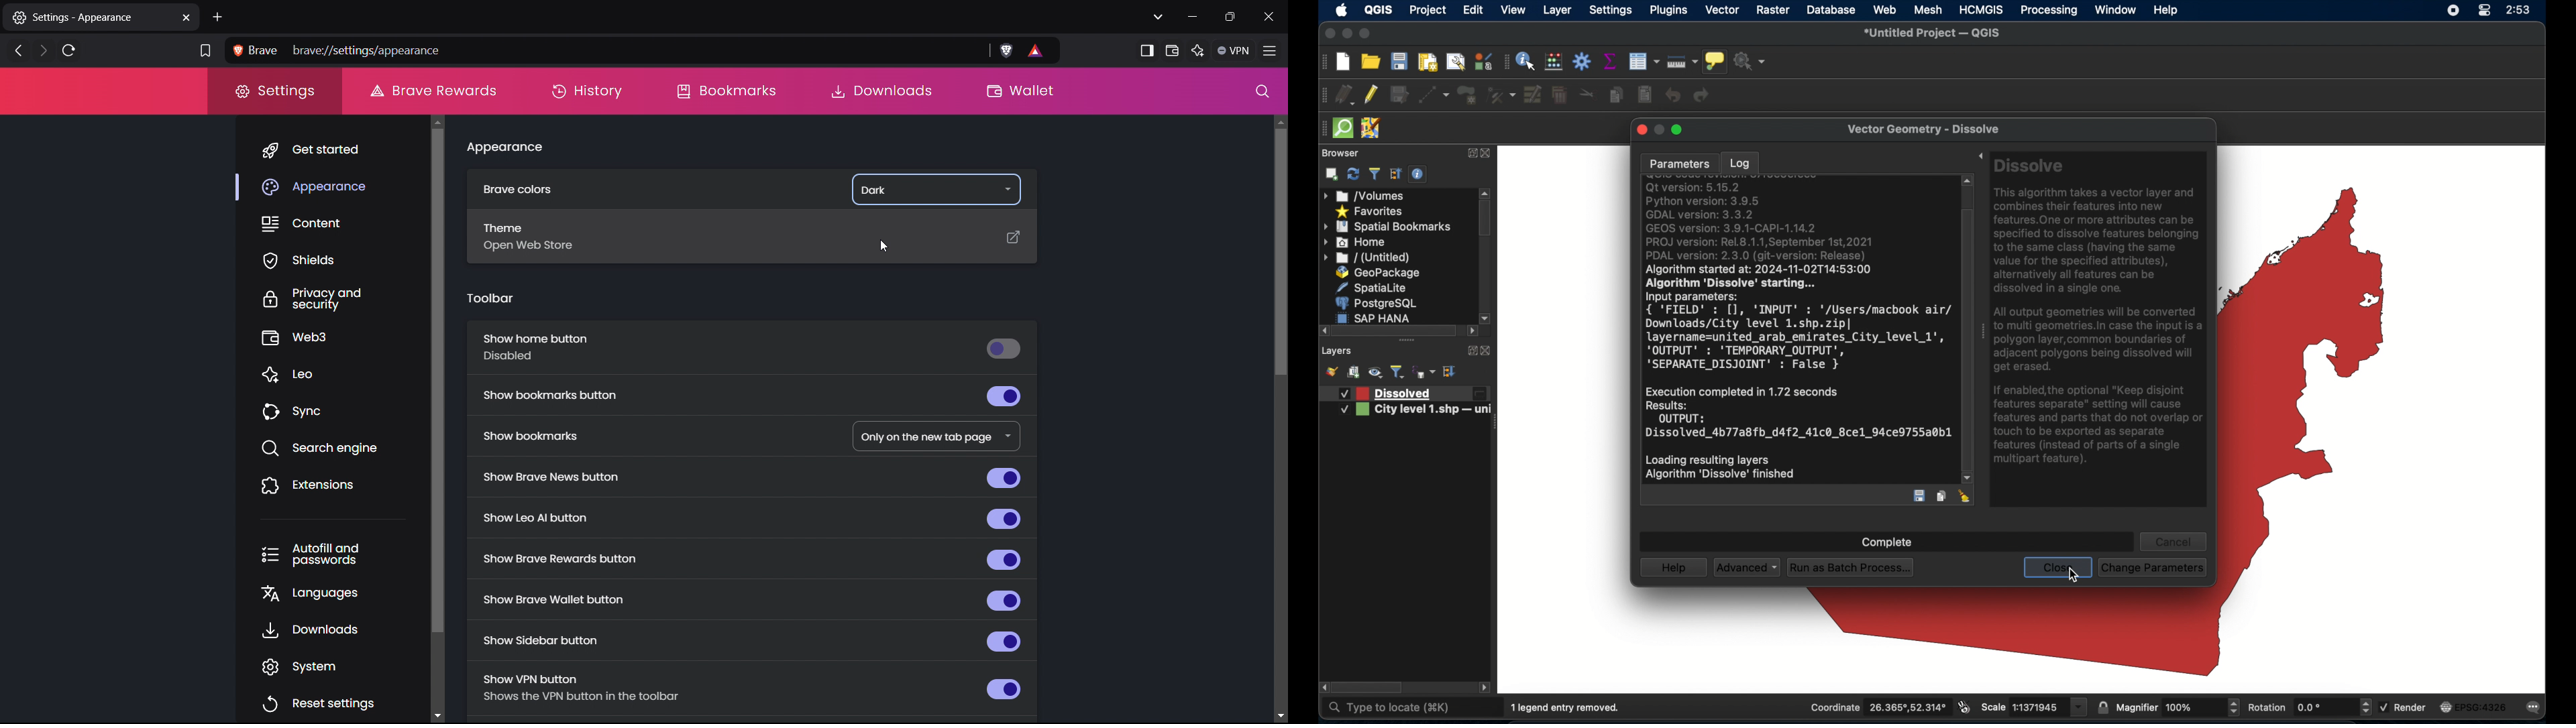 The image size is (2576, 728). I want to click on scroll right arrow, so click(1486, 317).